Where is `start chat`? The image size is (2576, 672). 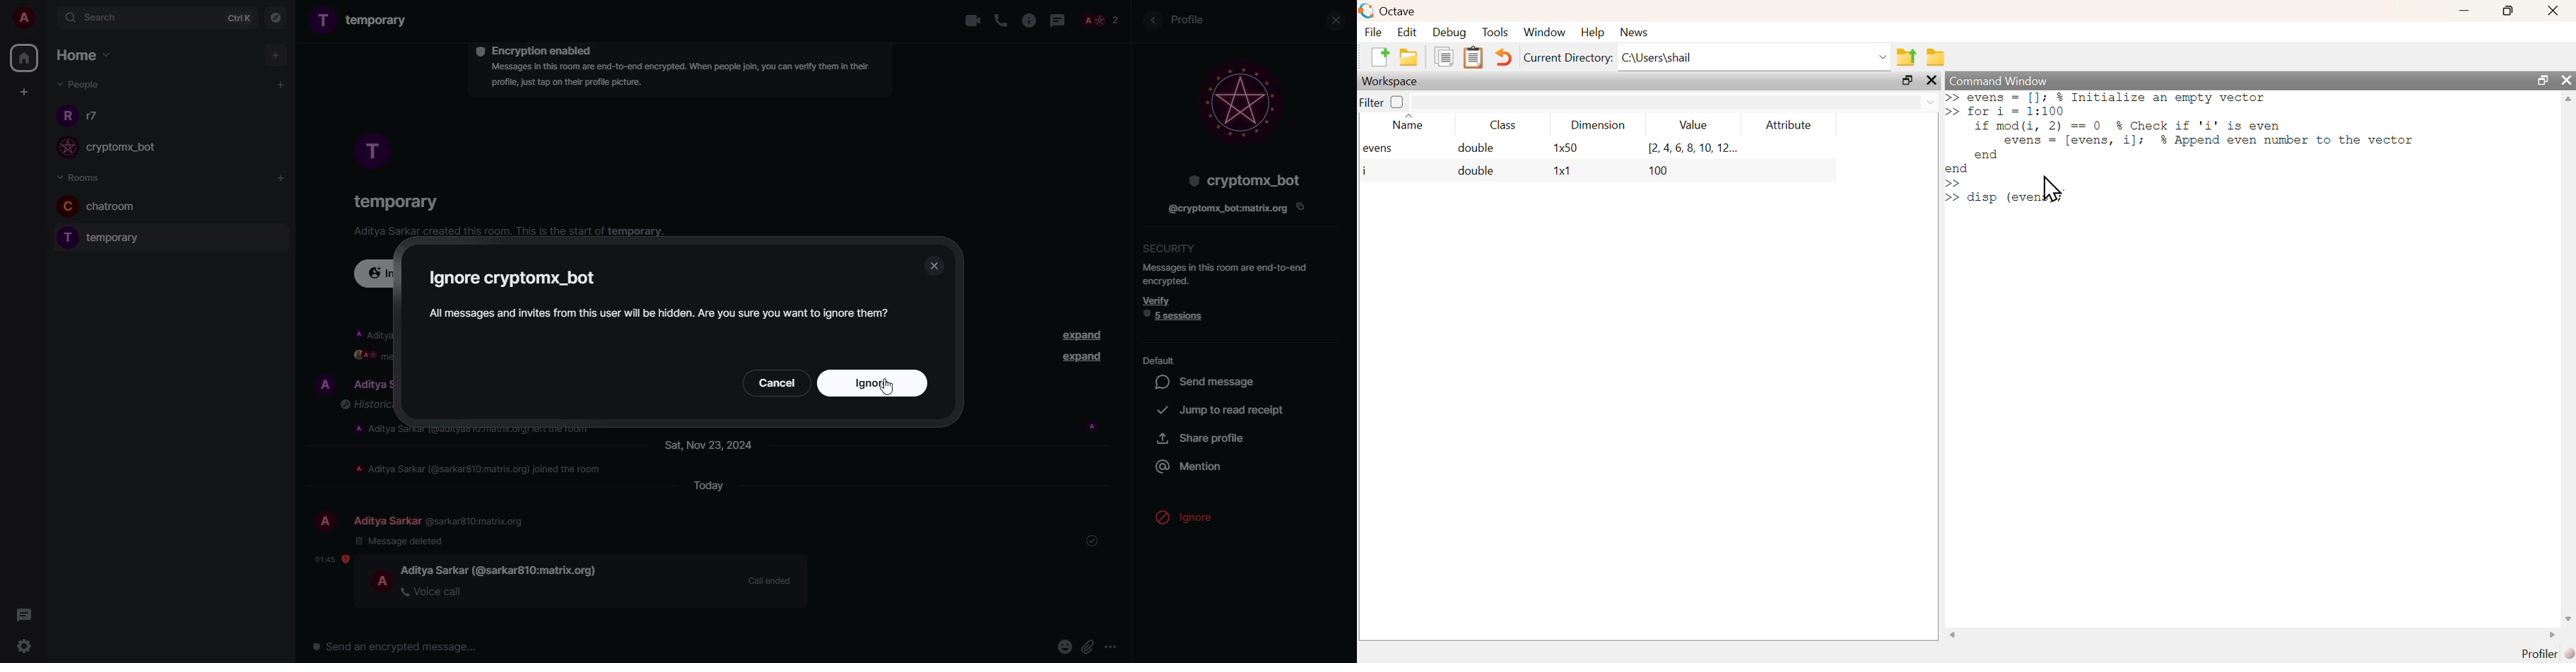 start chat is located at coordinates (280, 84).